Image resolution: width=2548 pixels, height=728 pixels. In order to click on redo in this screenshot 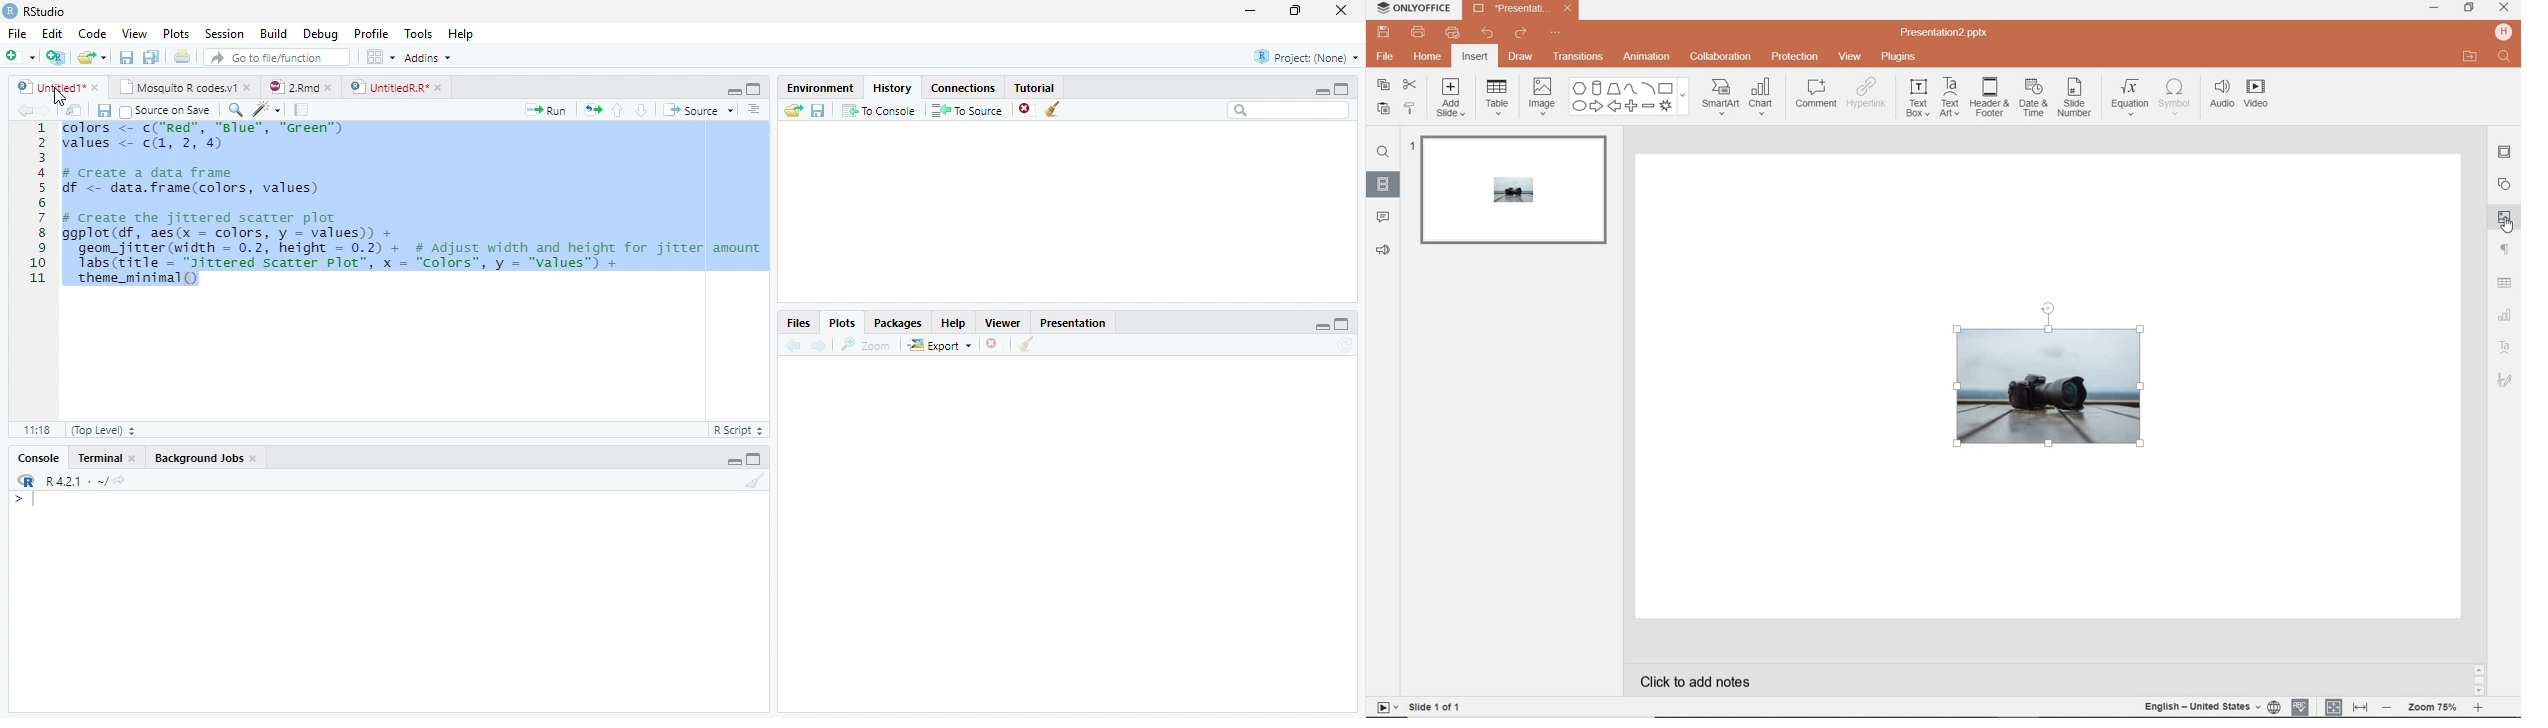, I will do `click(1522, 35)`.